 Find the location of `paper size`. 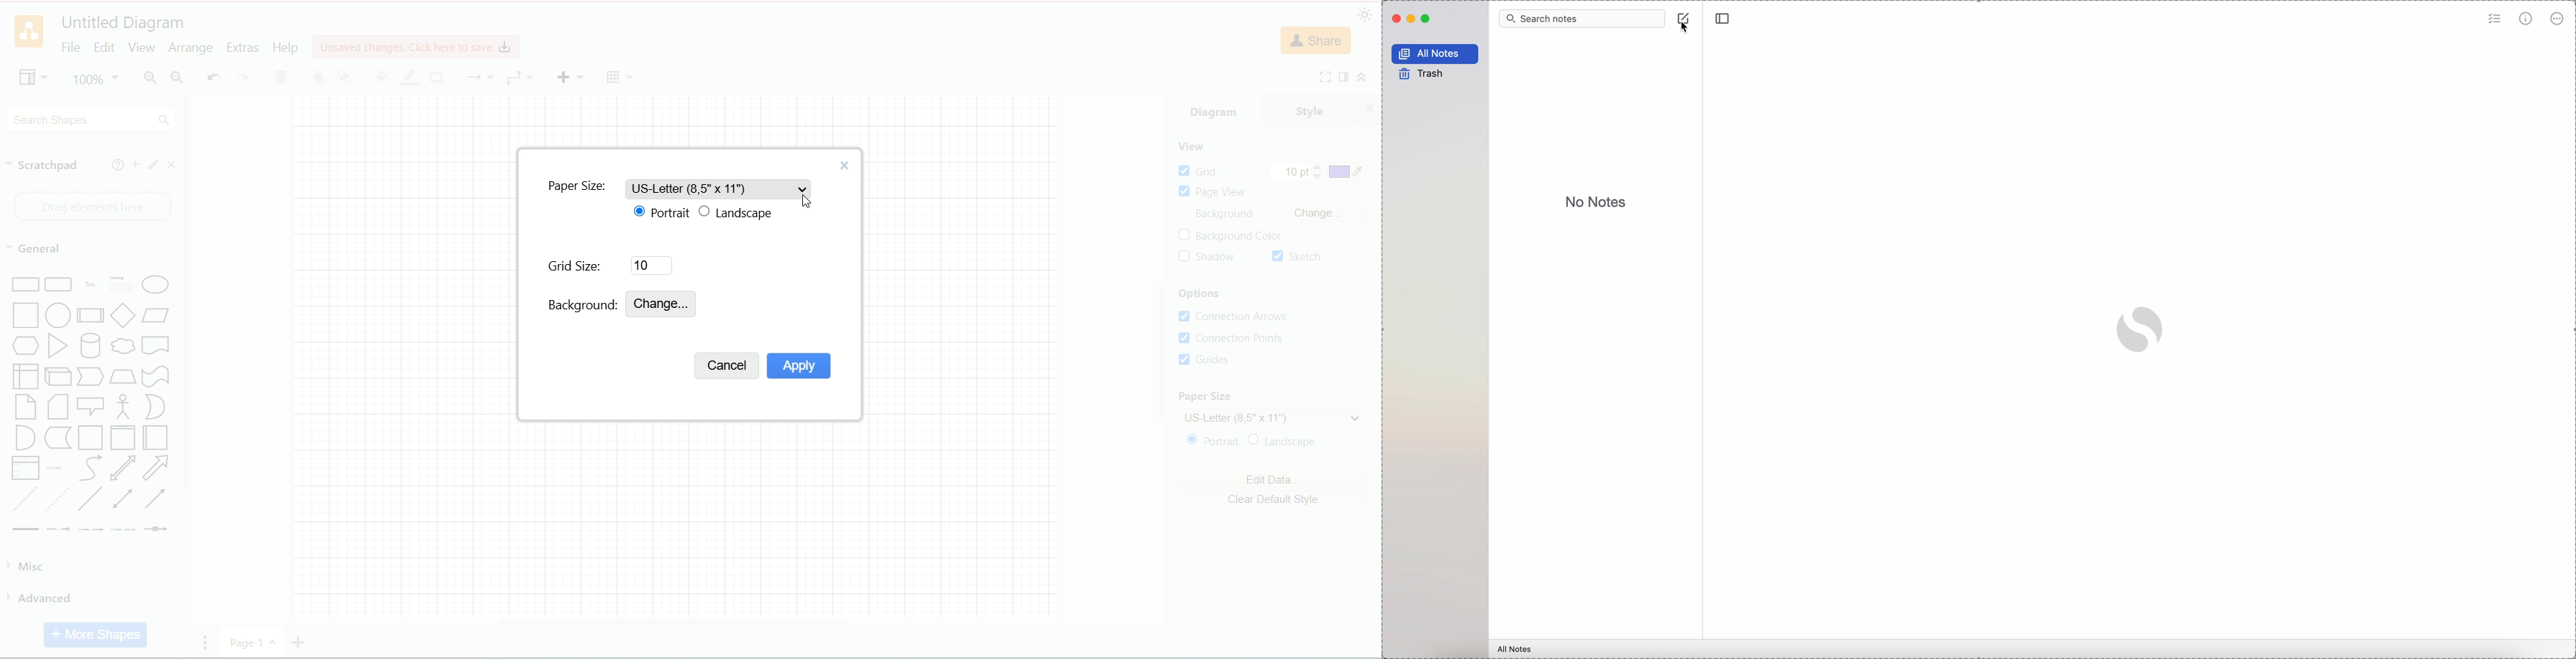

paper size is located at coordinates (1204, 397).